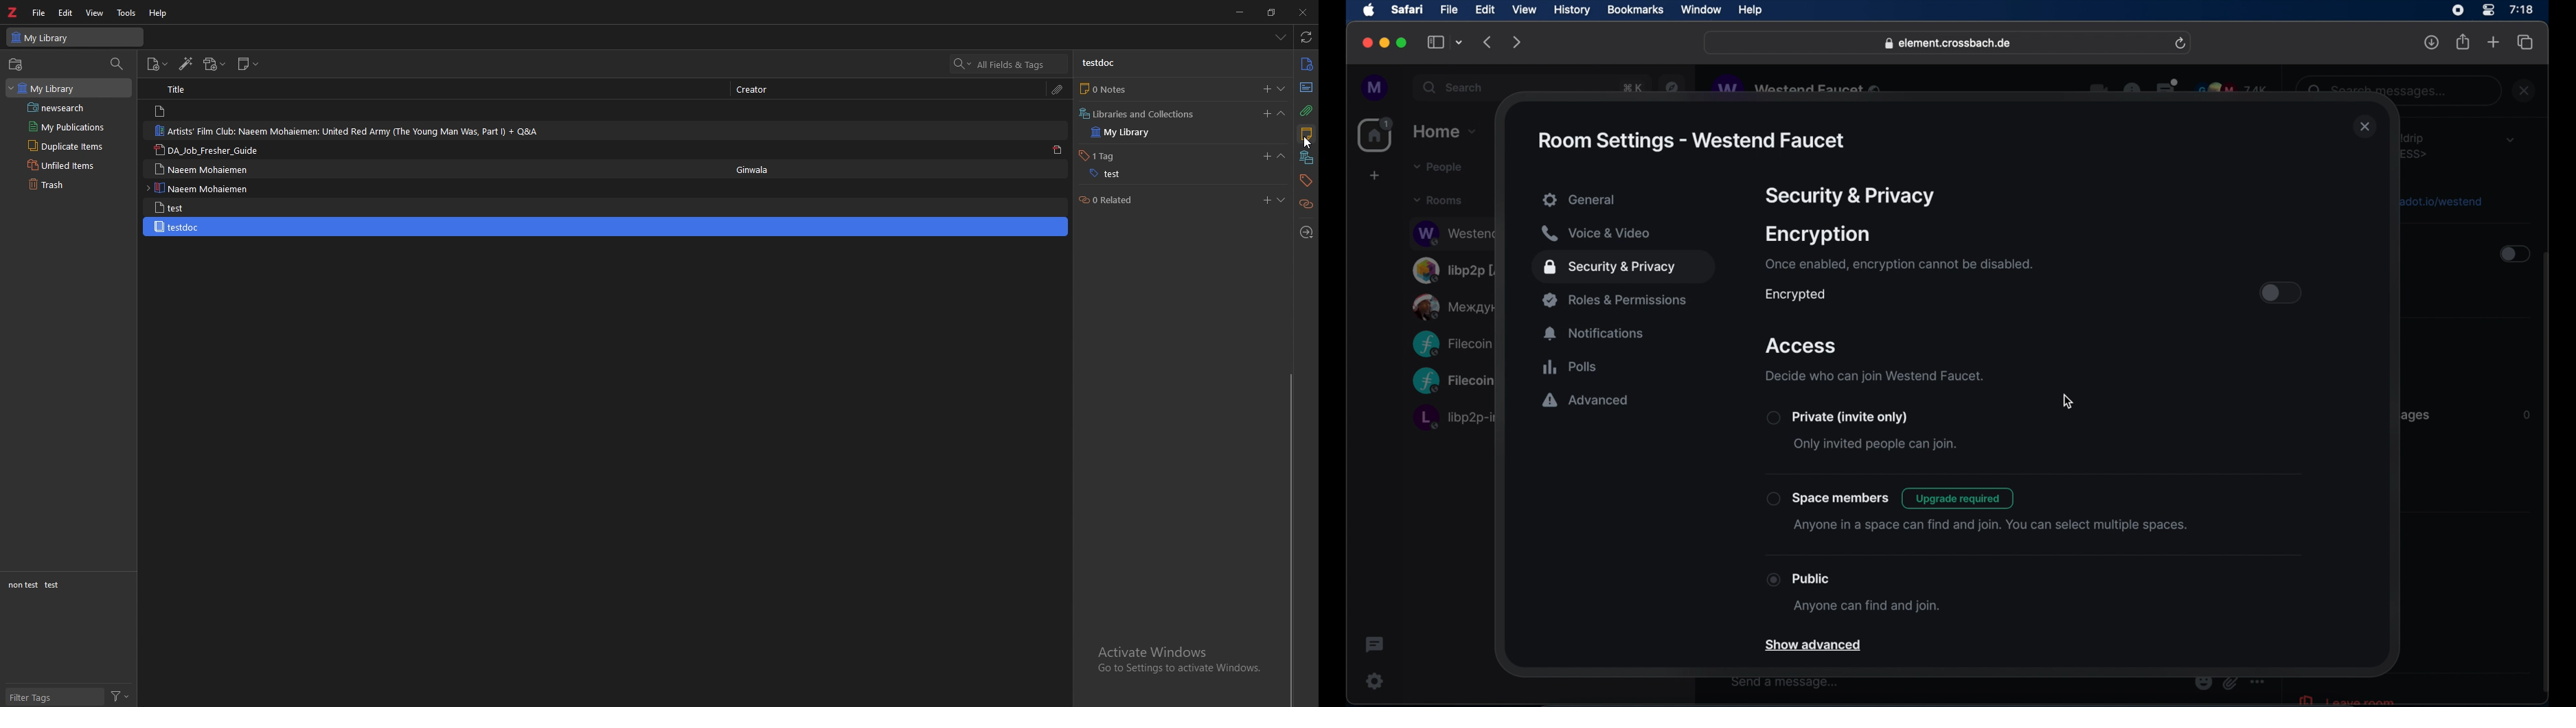 This screenshot has height=728, width=2576. What do you see at coordinates (1103, 155) in the screenshot?
I see `1 tag` at bounding box center [1103, 155].